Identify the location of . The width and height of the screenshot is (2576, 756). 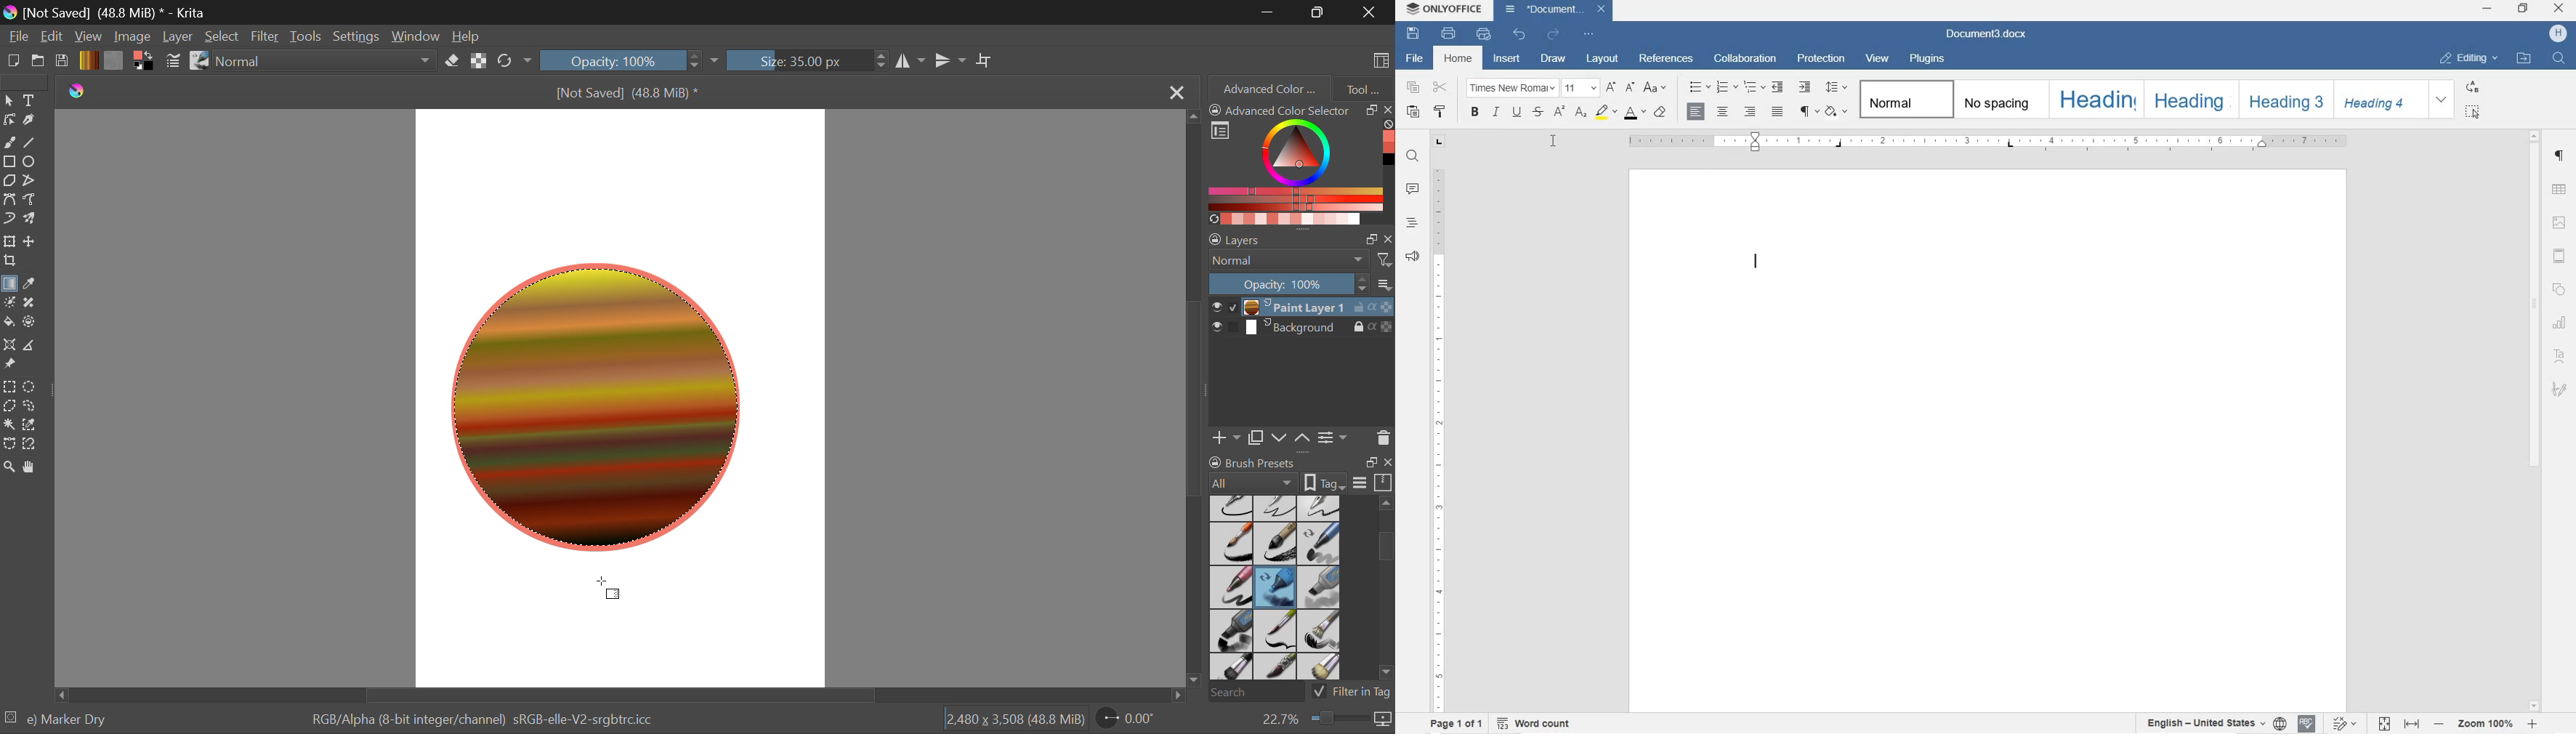
(53, 38).